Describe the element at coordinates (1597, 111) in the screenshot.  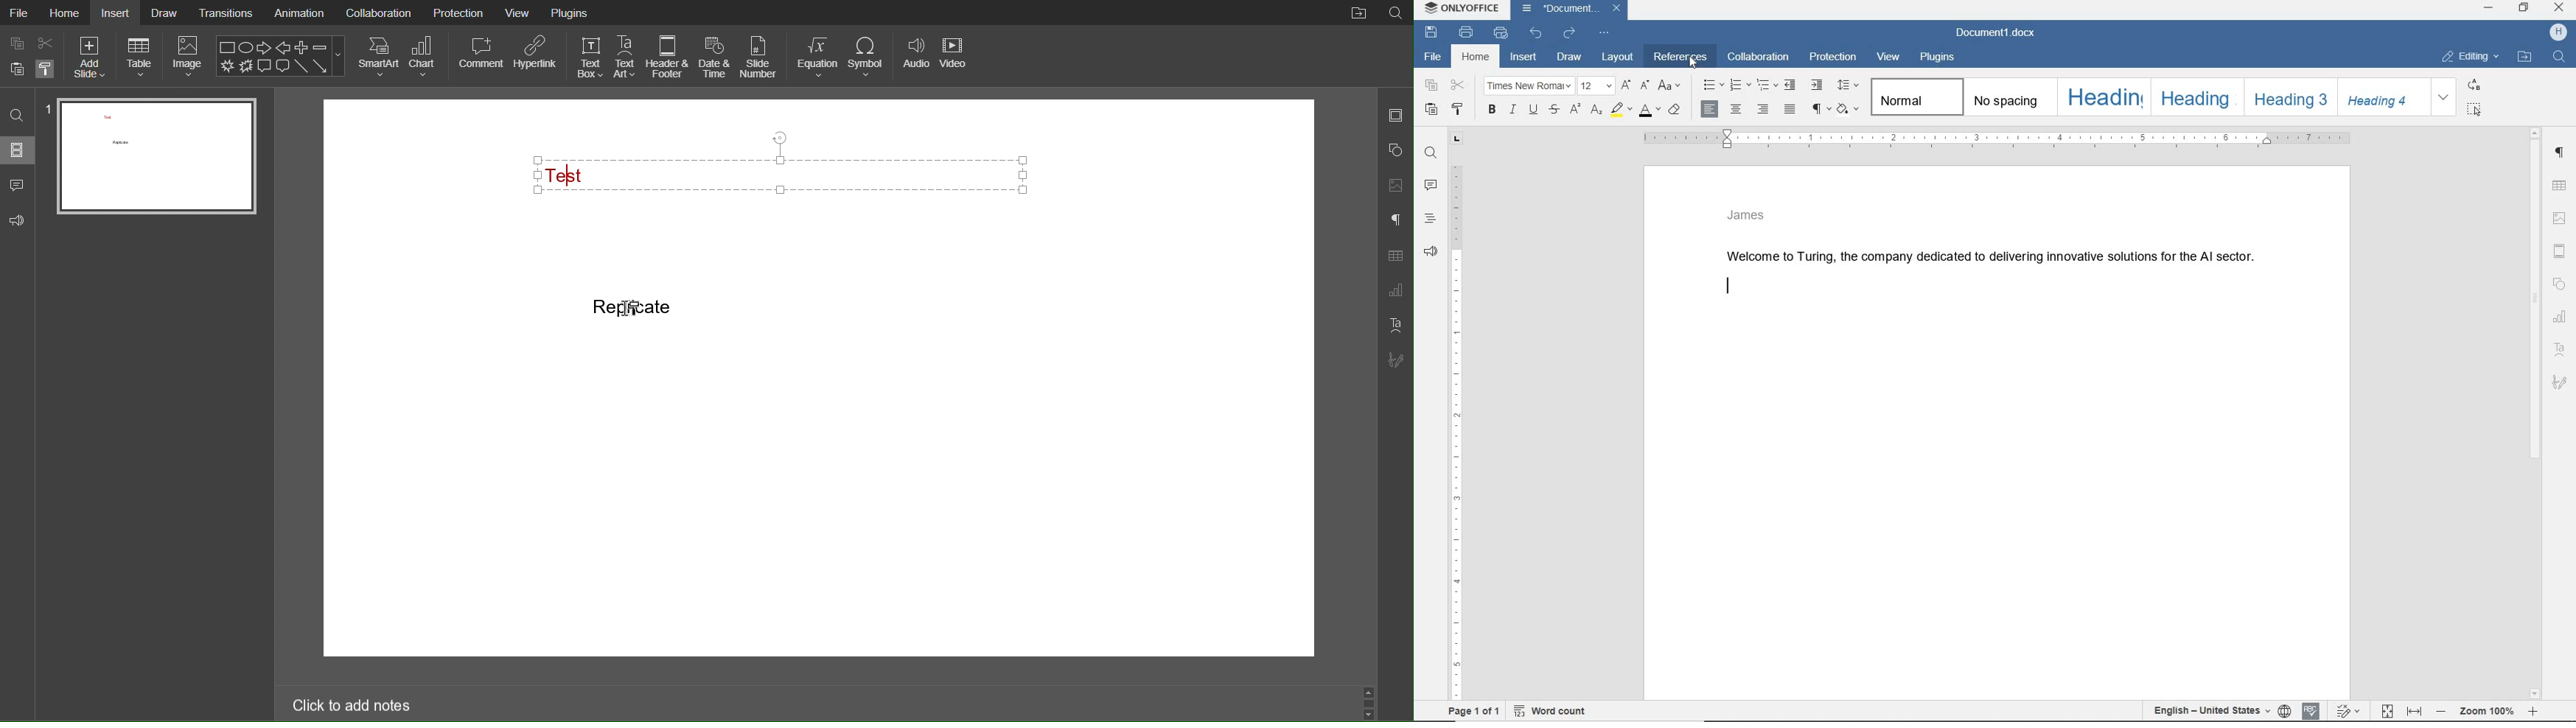
I see `ssubscript` at that location.